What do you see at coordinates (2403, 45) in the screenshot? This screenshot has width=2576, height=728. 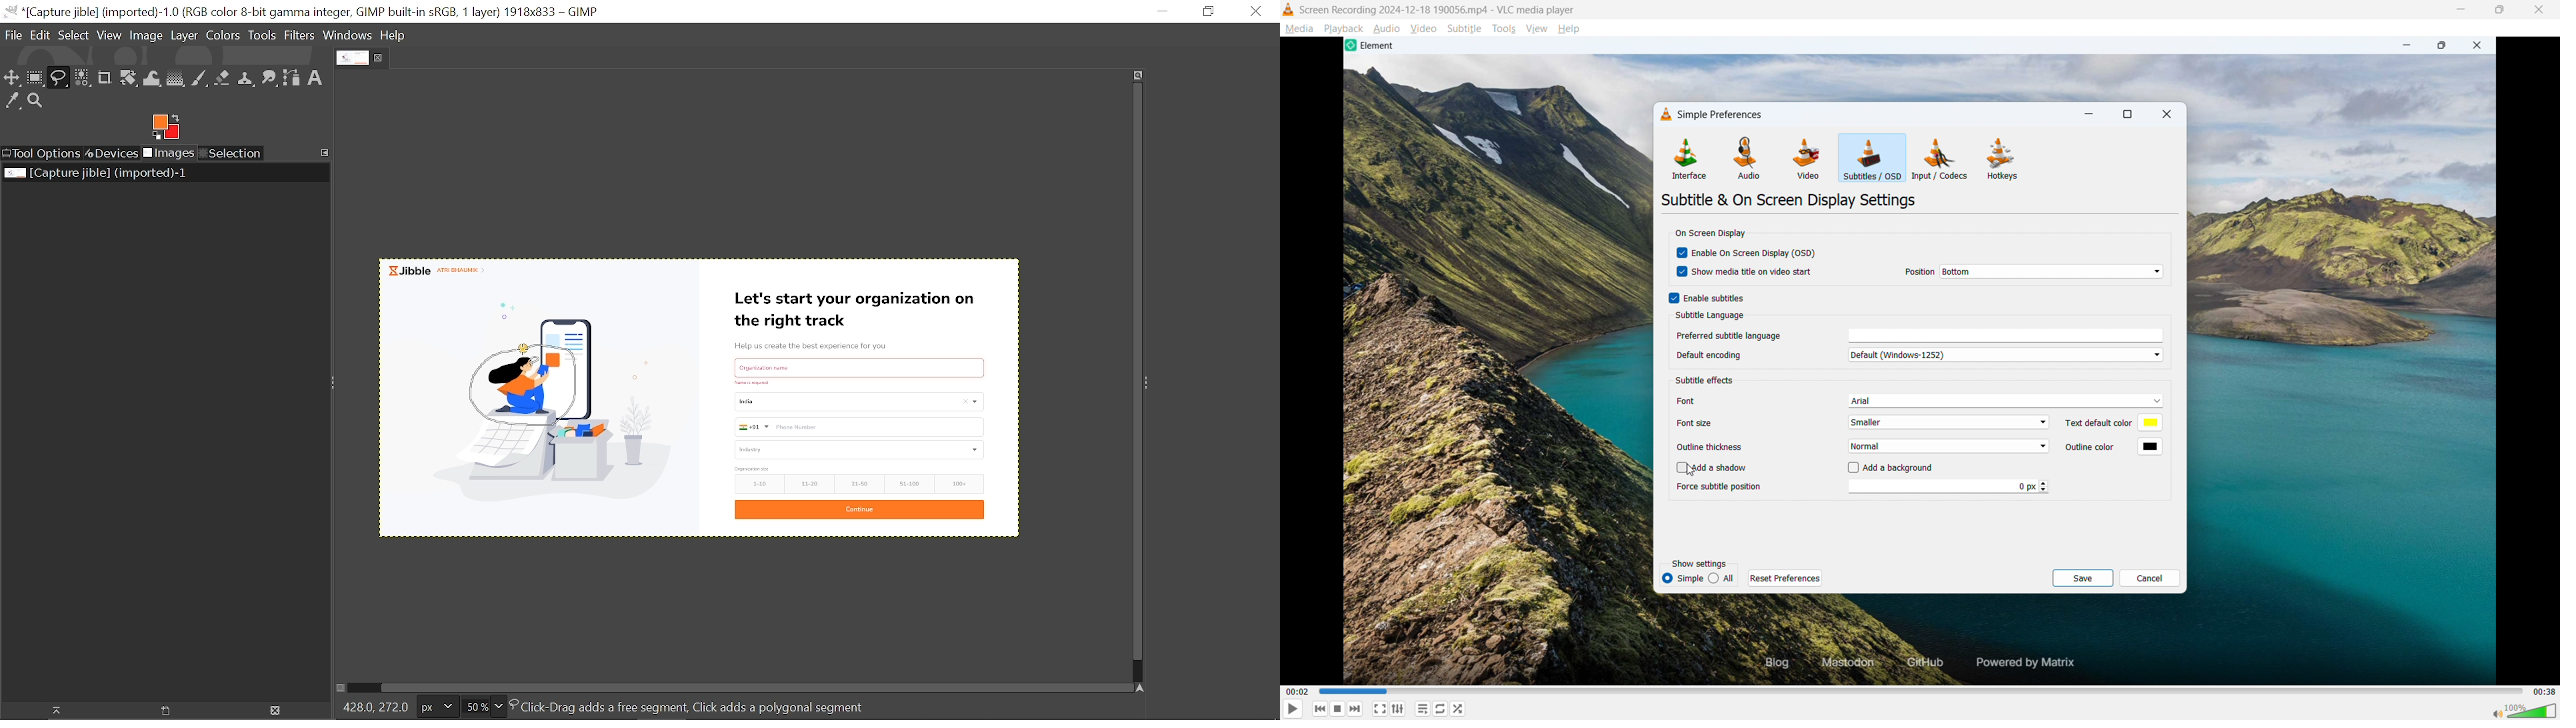 I see `minimize` at bounding box center [2403, 45].